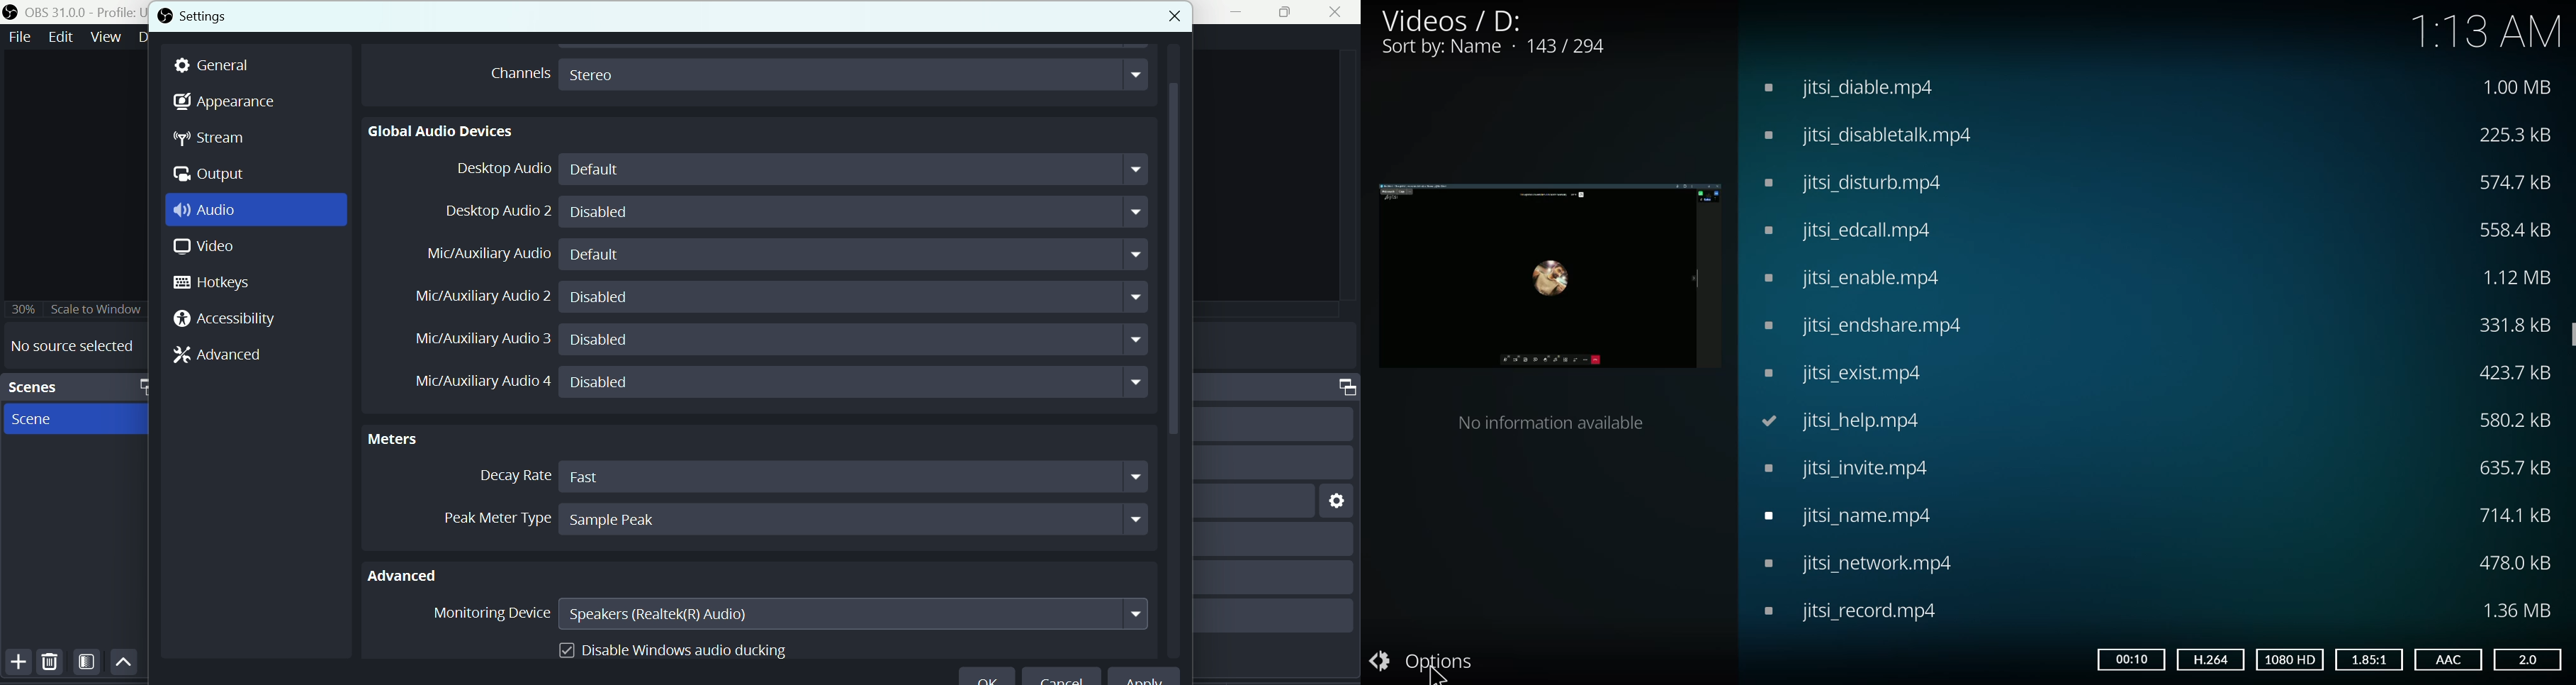  What do you see at coordinates (72, 345) in the screenshot?
I see `No source selected` at bounding box center [72, 345].